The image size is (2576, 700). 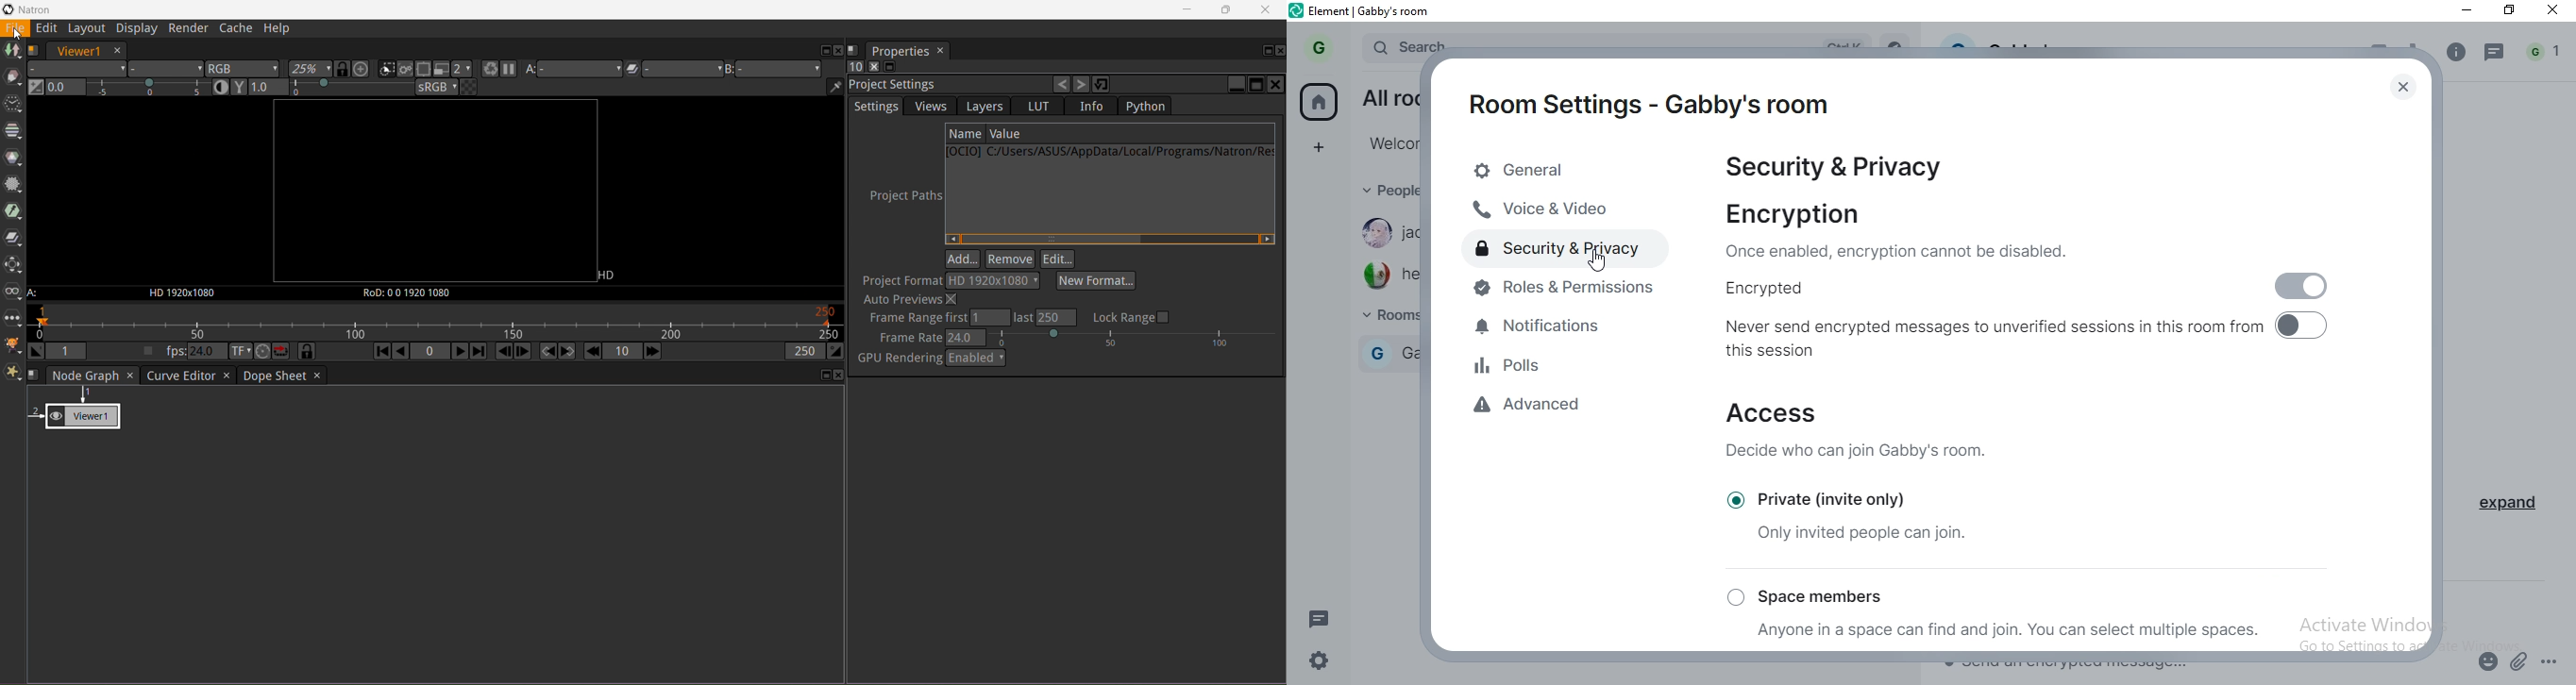 What do you see at coordinates (1837, 170) in the screenshot?
I see `security & privacy` at bounding box center [1837, 170].